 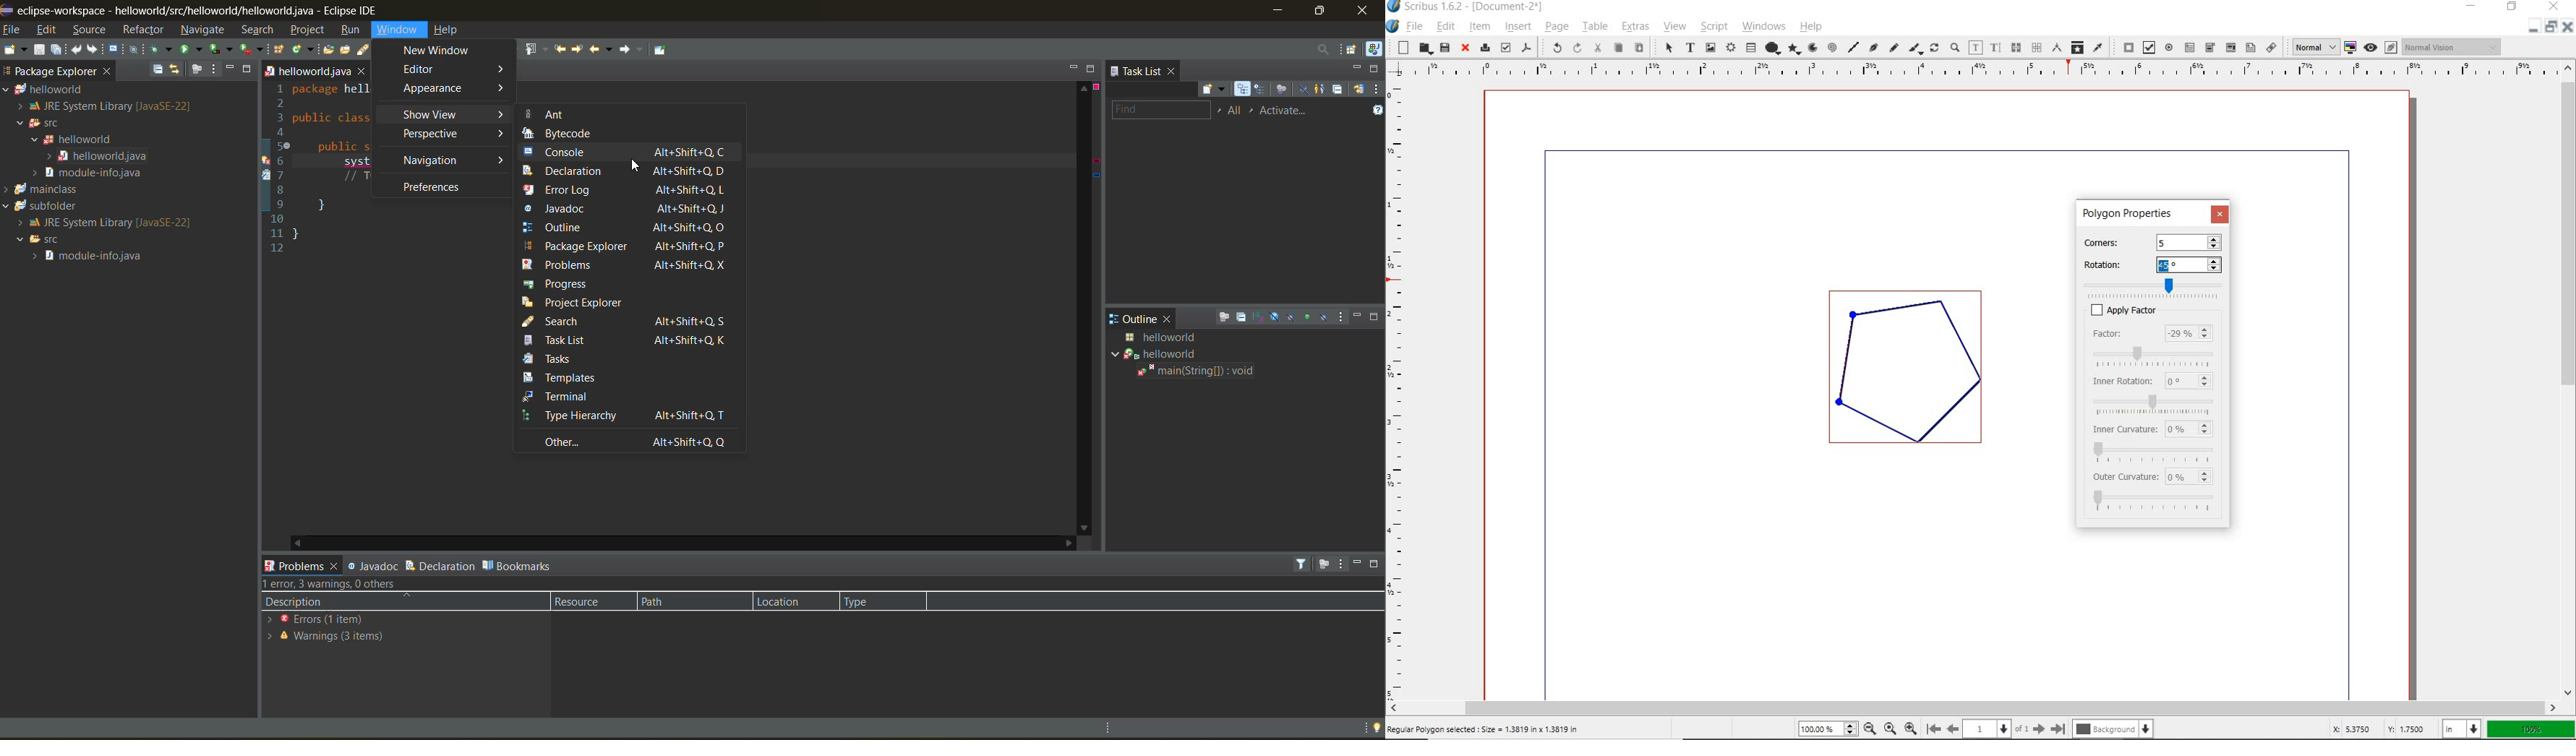 I want to click on page, so click(x=1556, y=27).